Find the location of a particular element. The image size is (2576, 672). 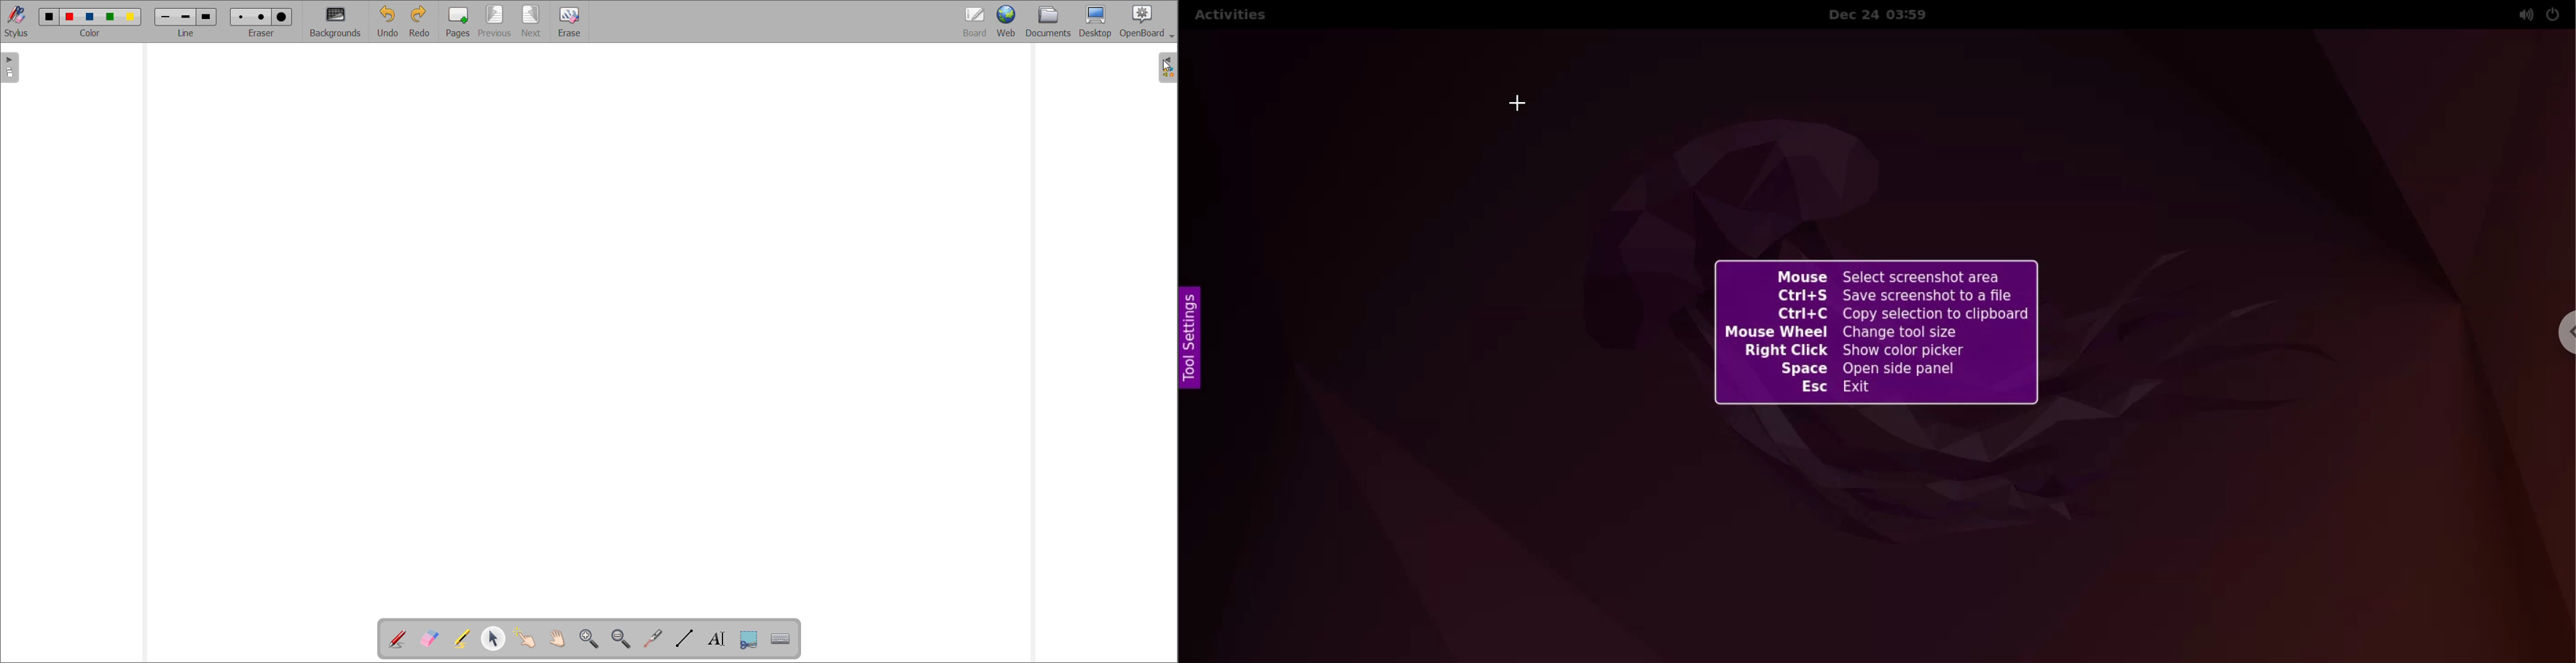

redo is located at coordinates (419, 21).